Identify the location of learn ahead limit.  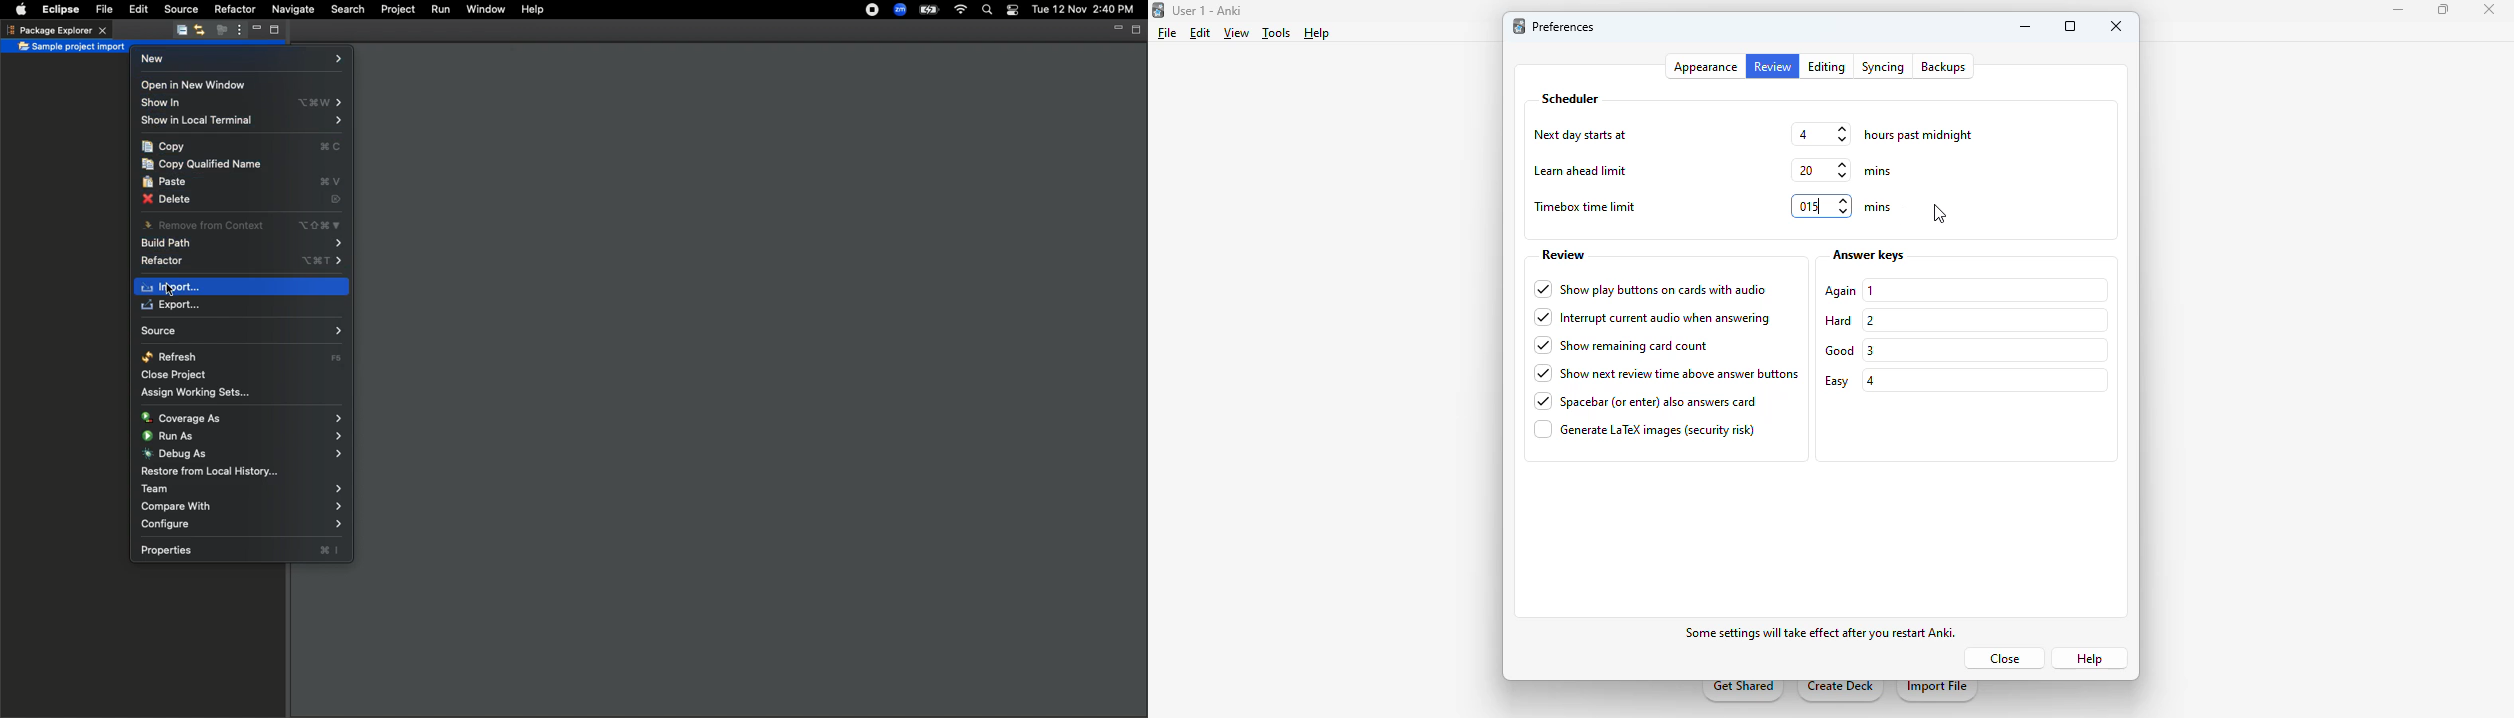
(1580, 171).